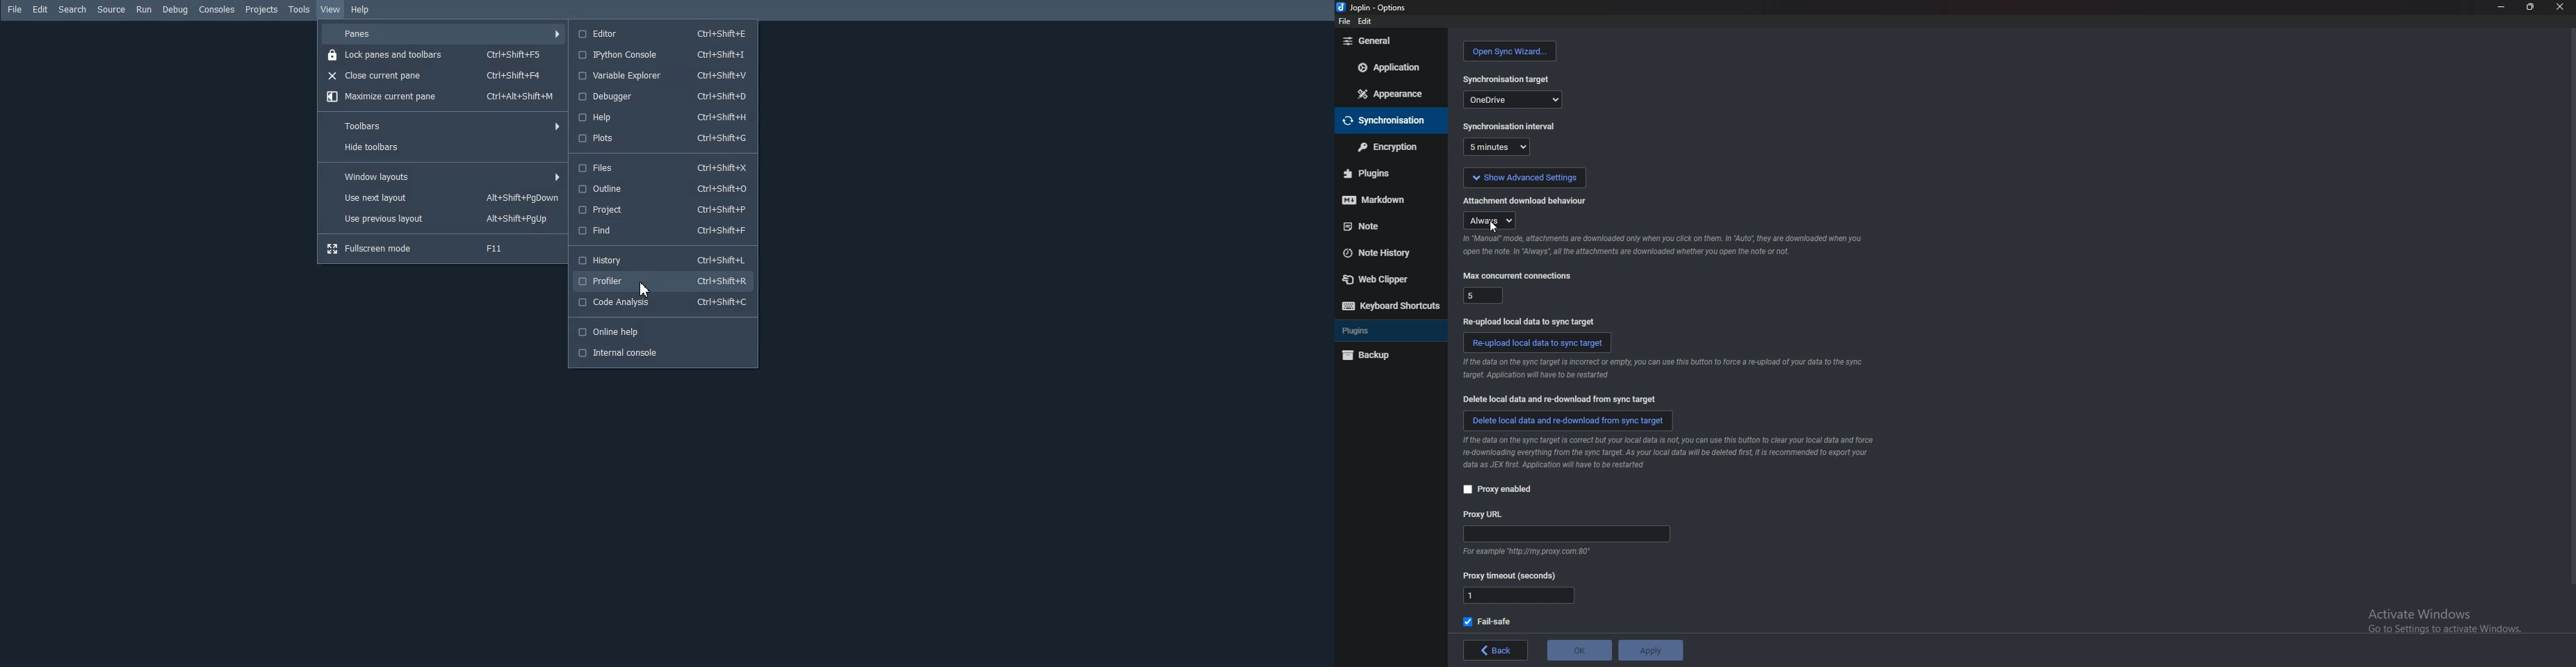  Describe the element at coordinates (660, 188) in the screenshot. I see `Outline` at that location.